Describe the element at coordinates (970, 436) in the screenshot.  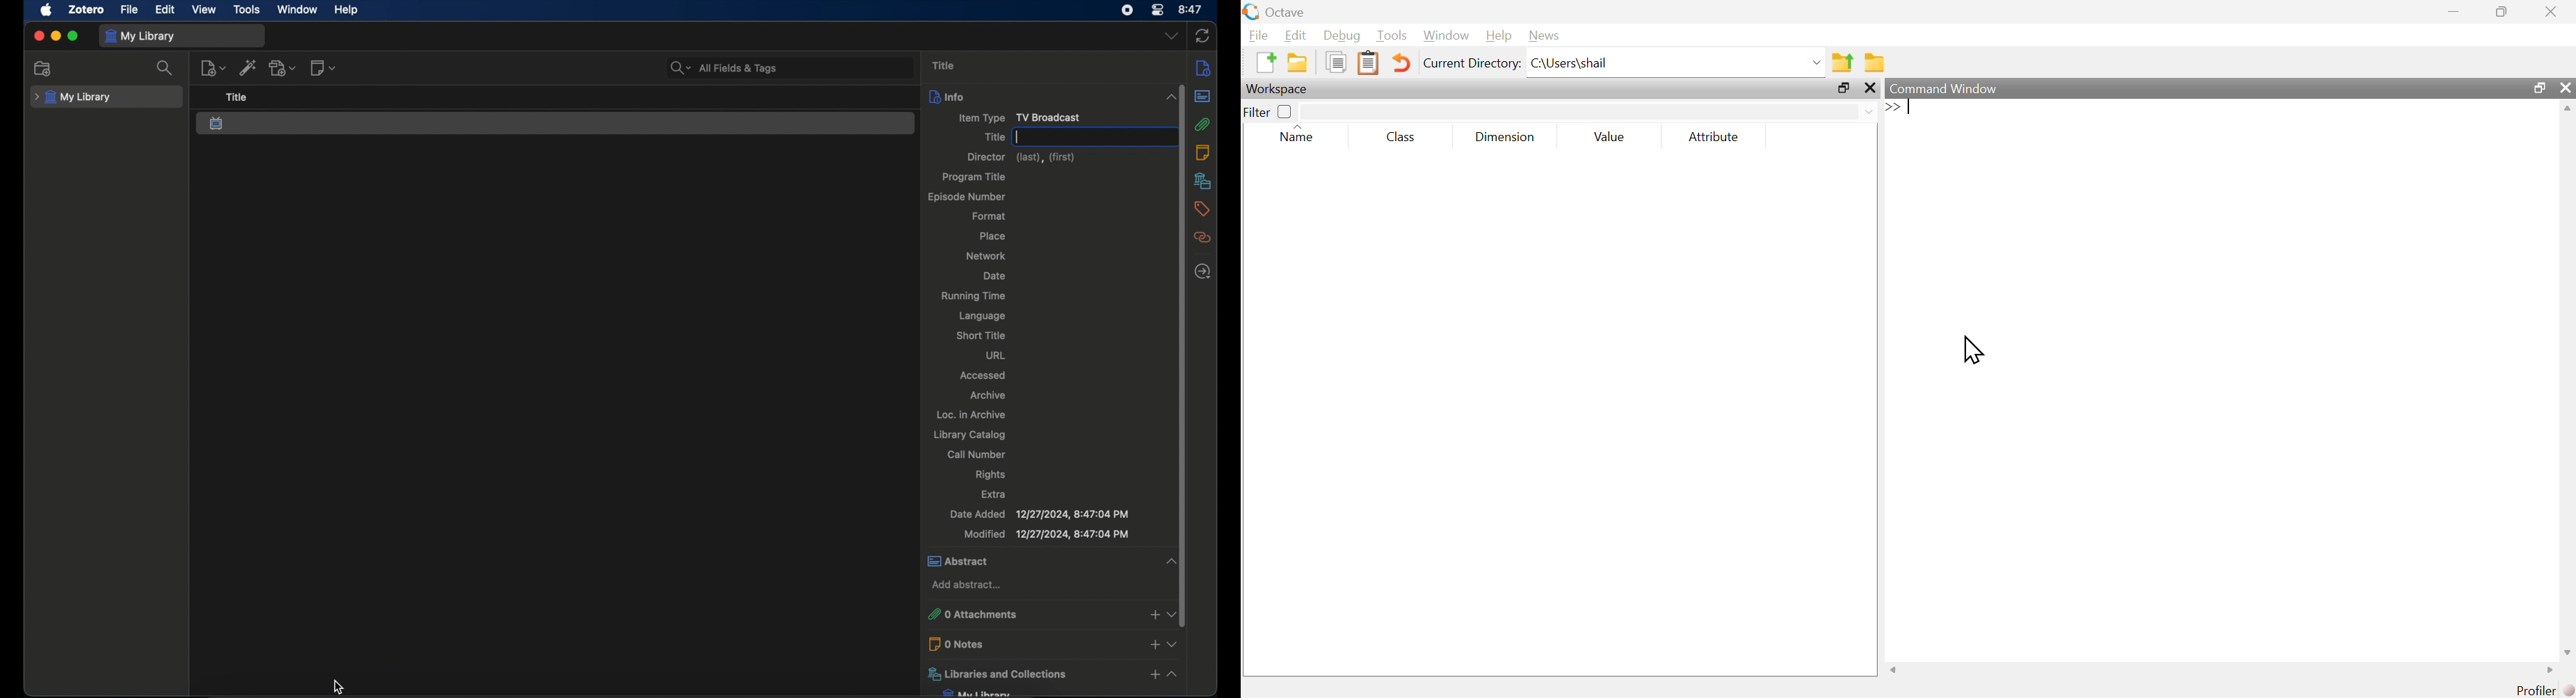
I see `library catalog` at that location.